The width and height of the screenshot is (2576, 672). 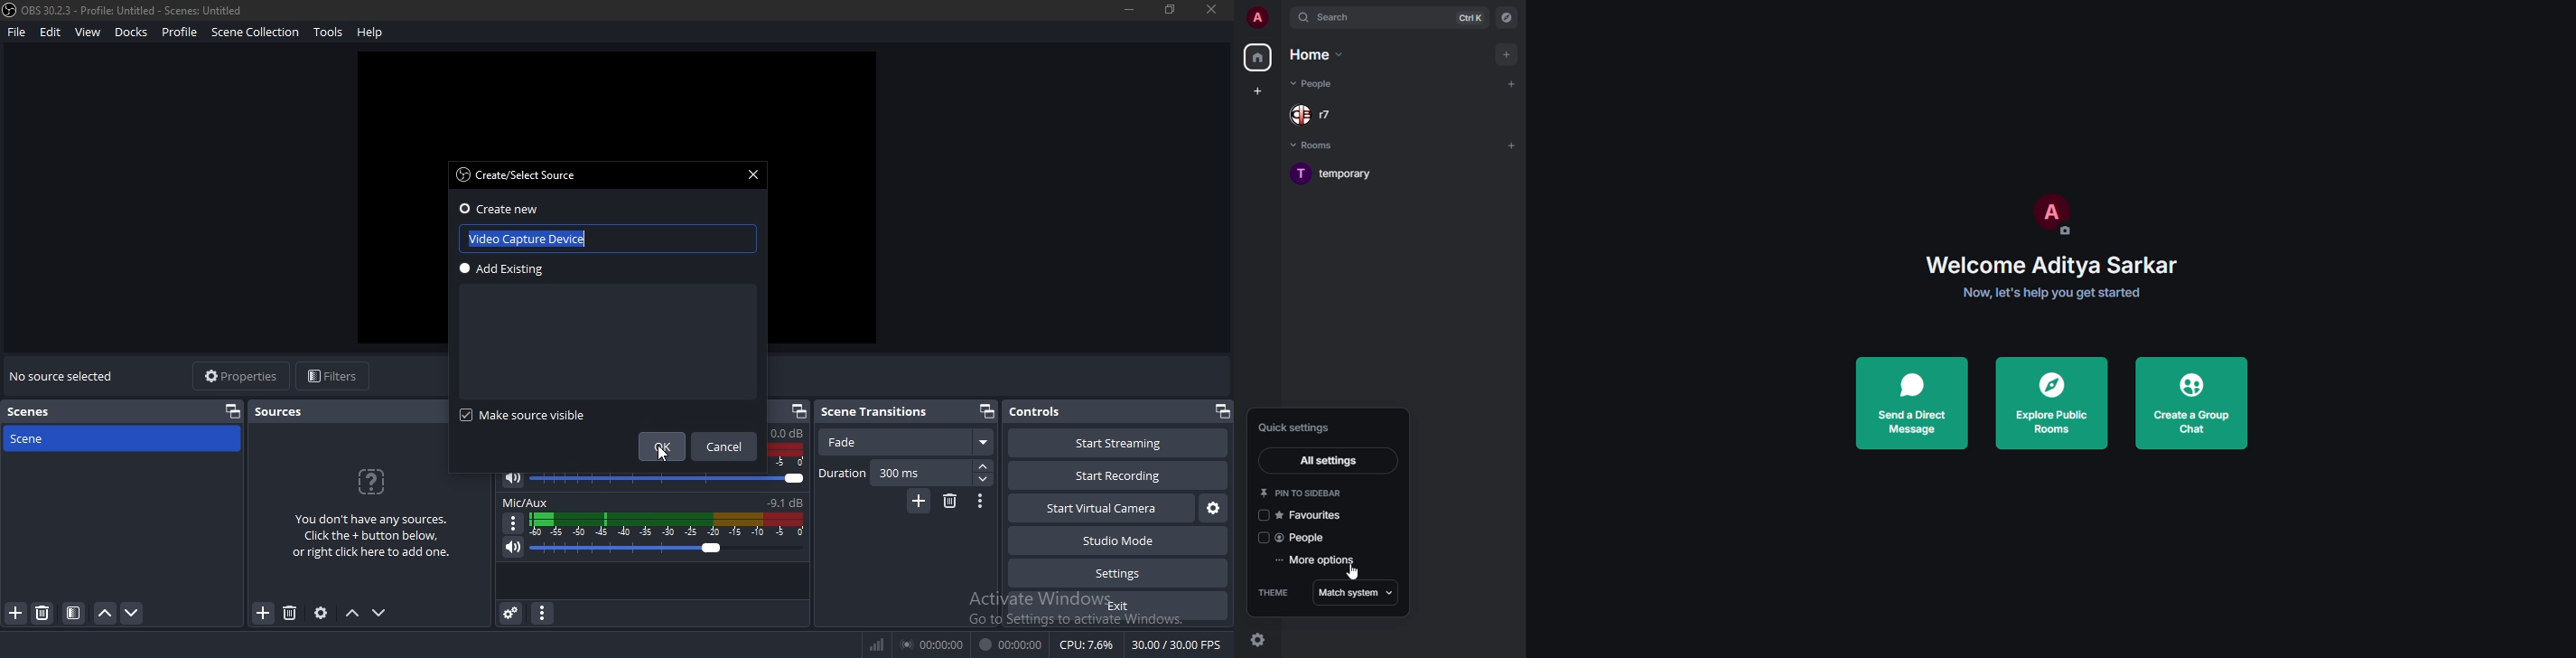 I want to click on favorites, so click(x=1314, y=514).